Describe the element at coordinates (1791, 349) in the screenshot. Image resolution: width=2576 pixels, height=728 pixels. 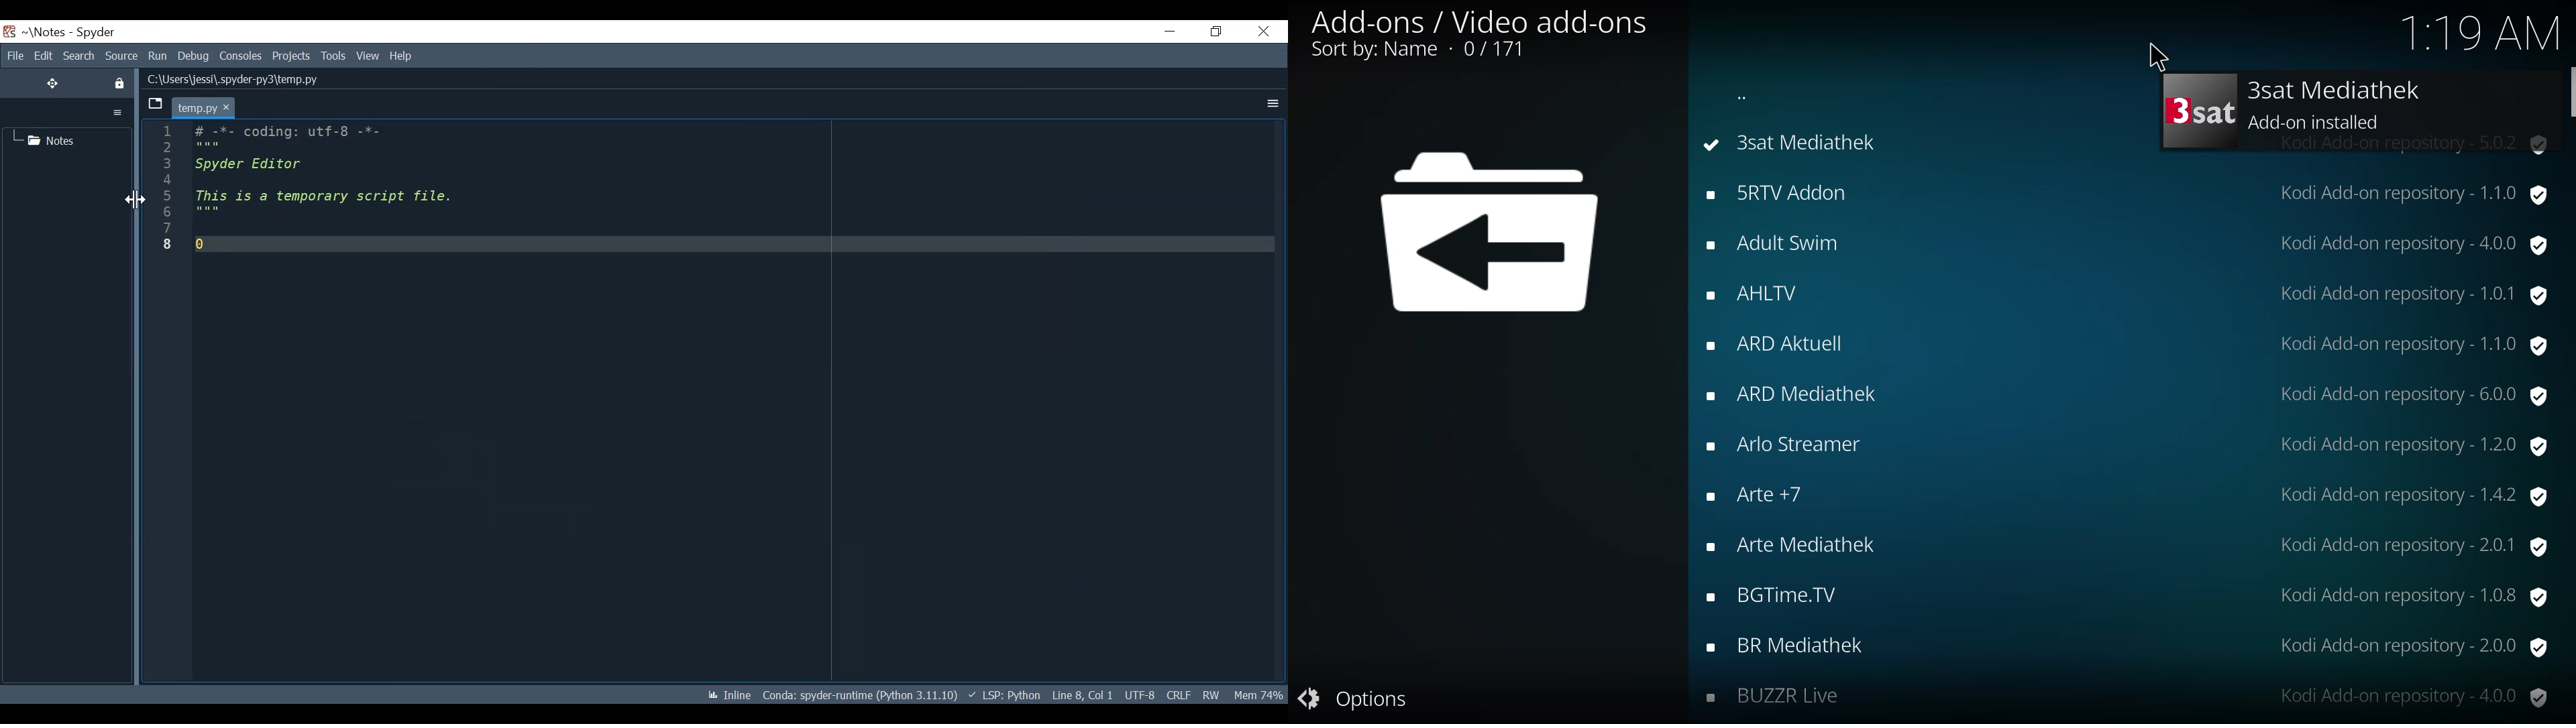
I see `add-ons` at that location.